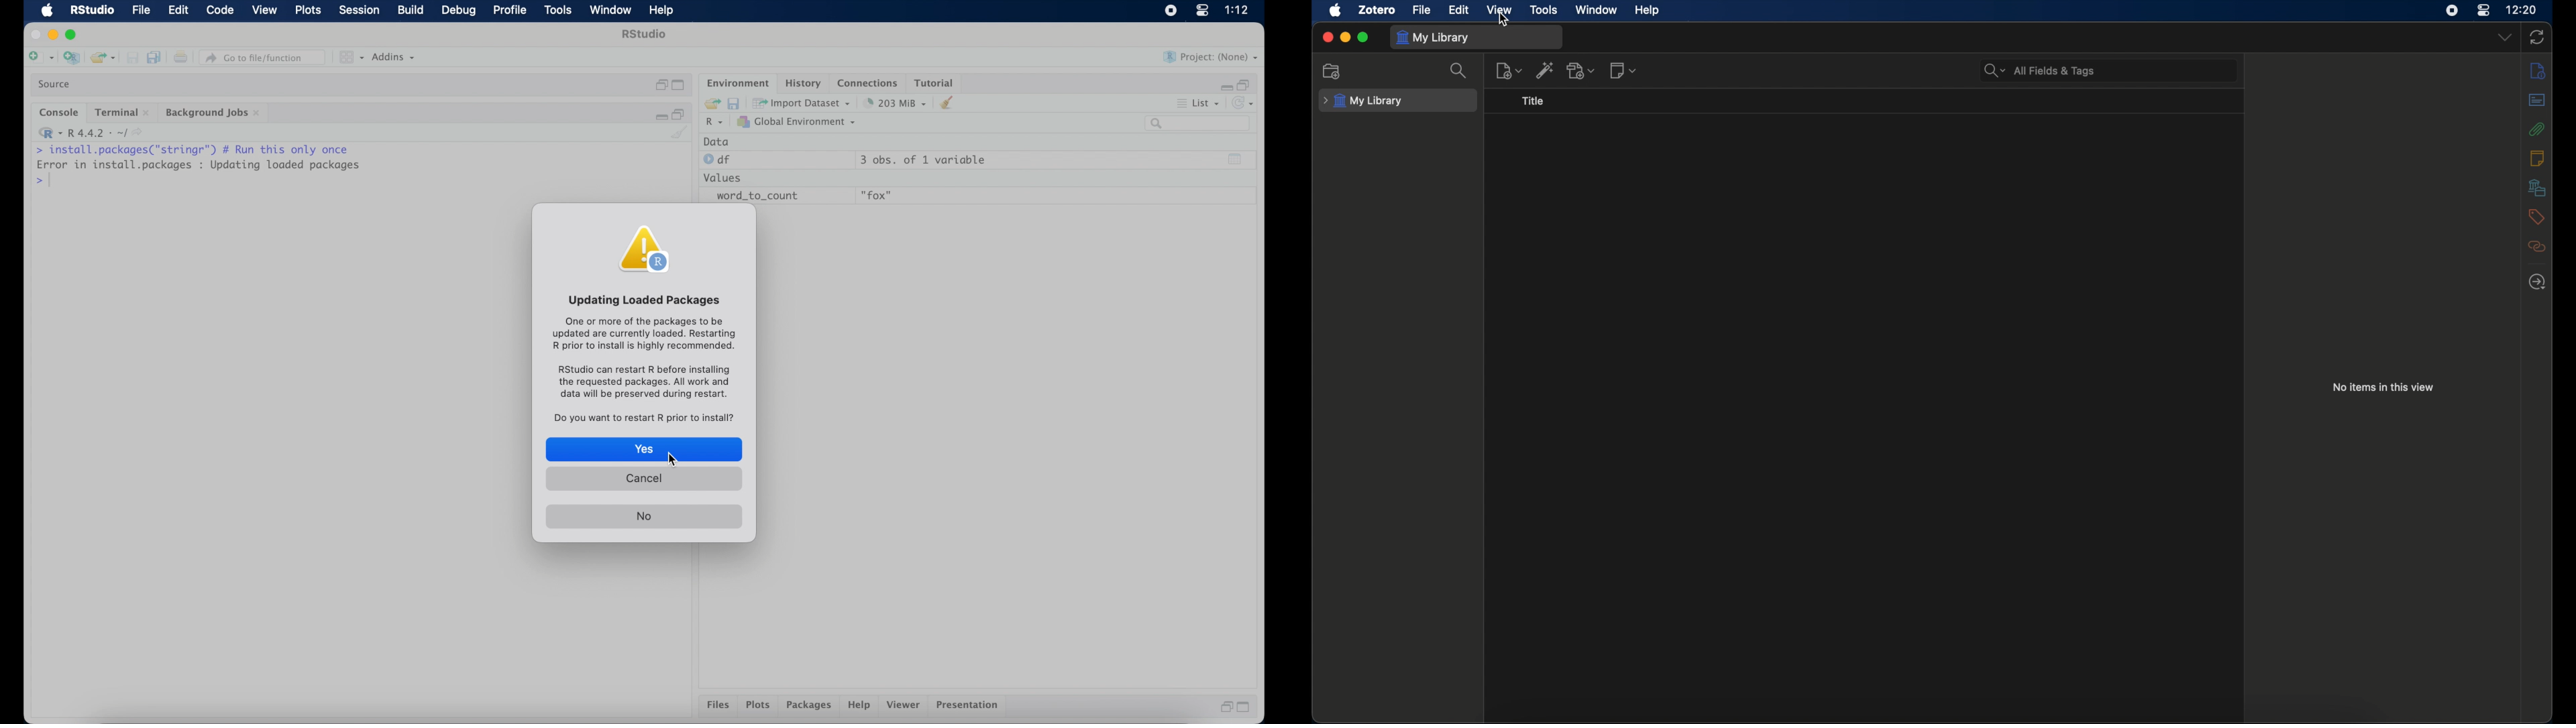  What do you see at coordinates (508, 11) in the screenshot?
I see `profile` at bounding box center [508, 11].